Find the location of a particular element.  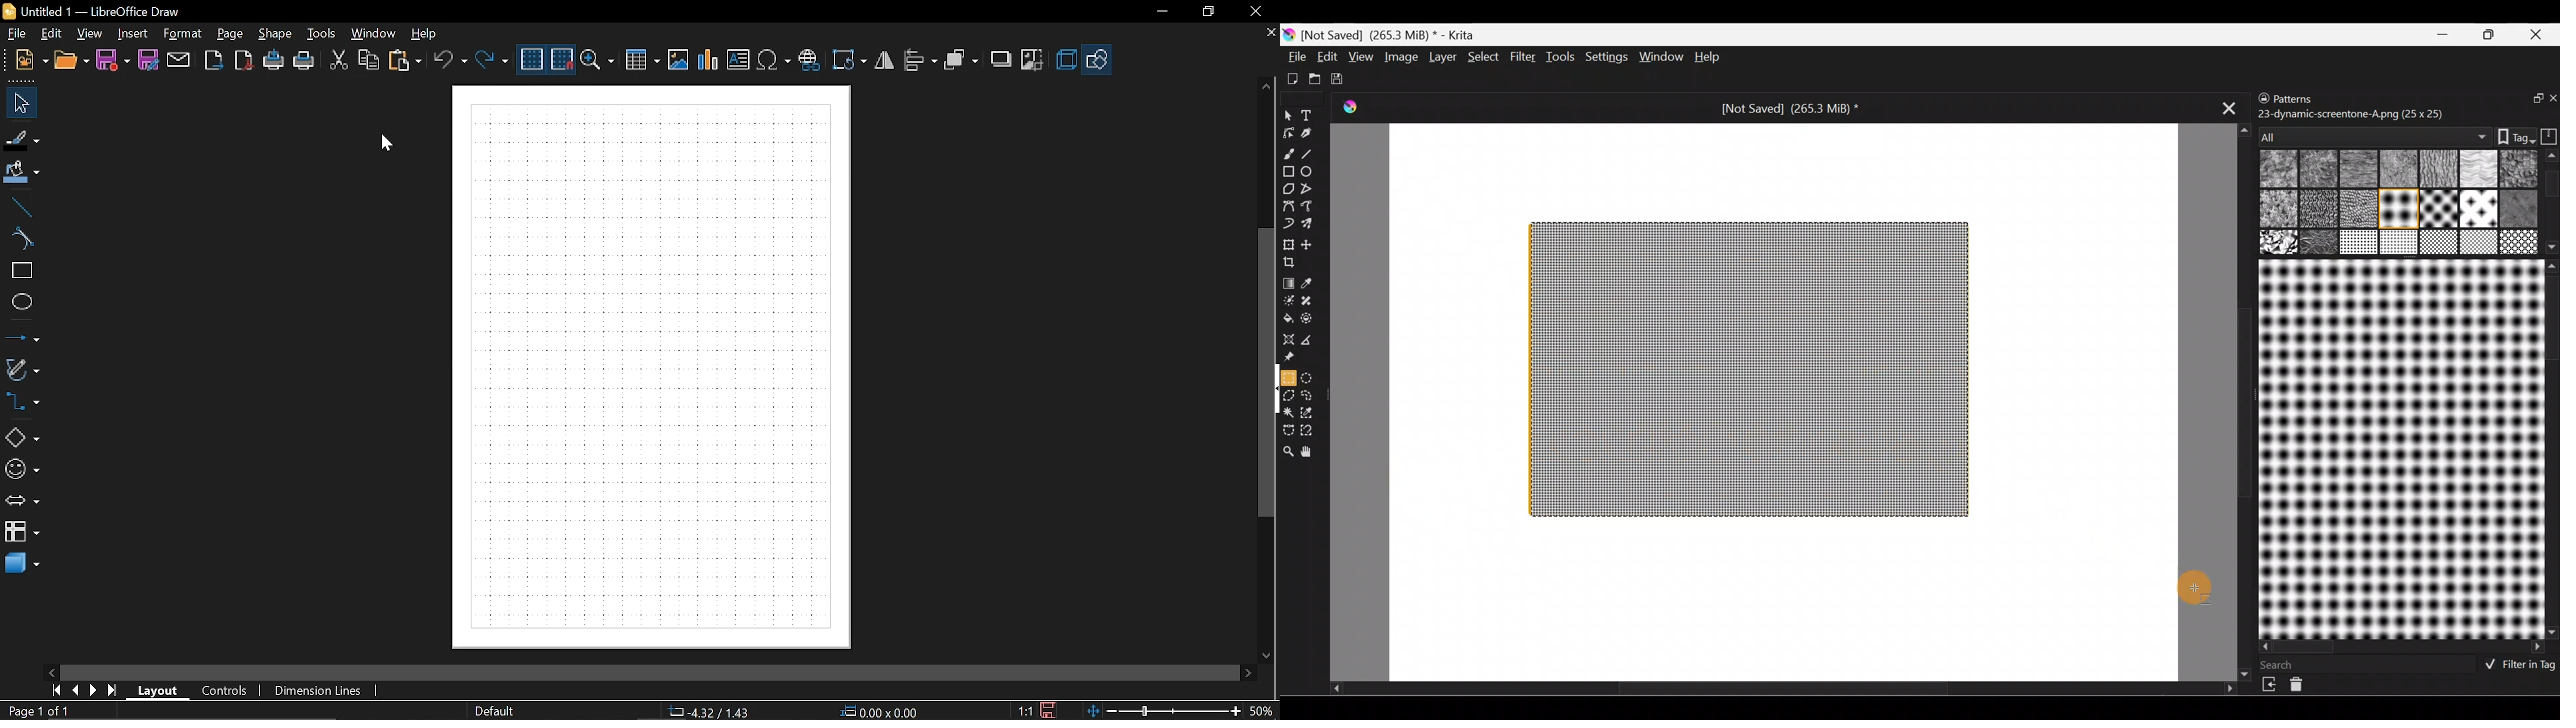

Image is located at coordinates (1399, 57).